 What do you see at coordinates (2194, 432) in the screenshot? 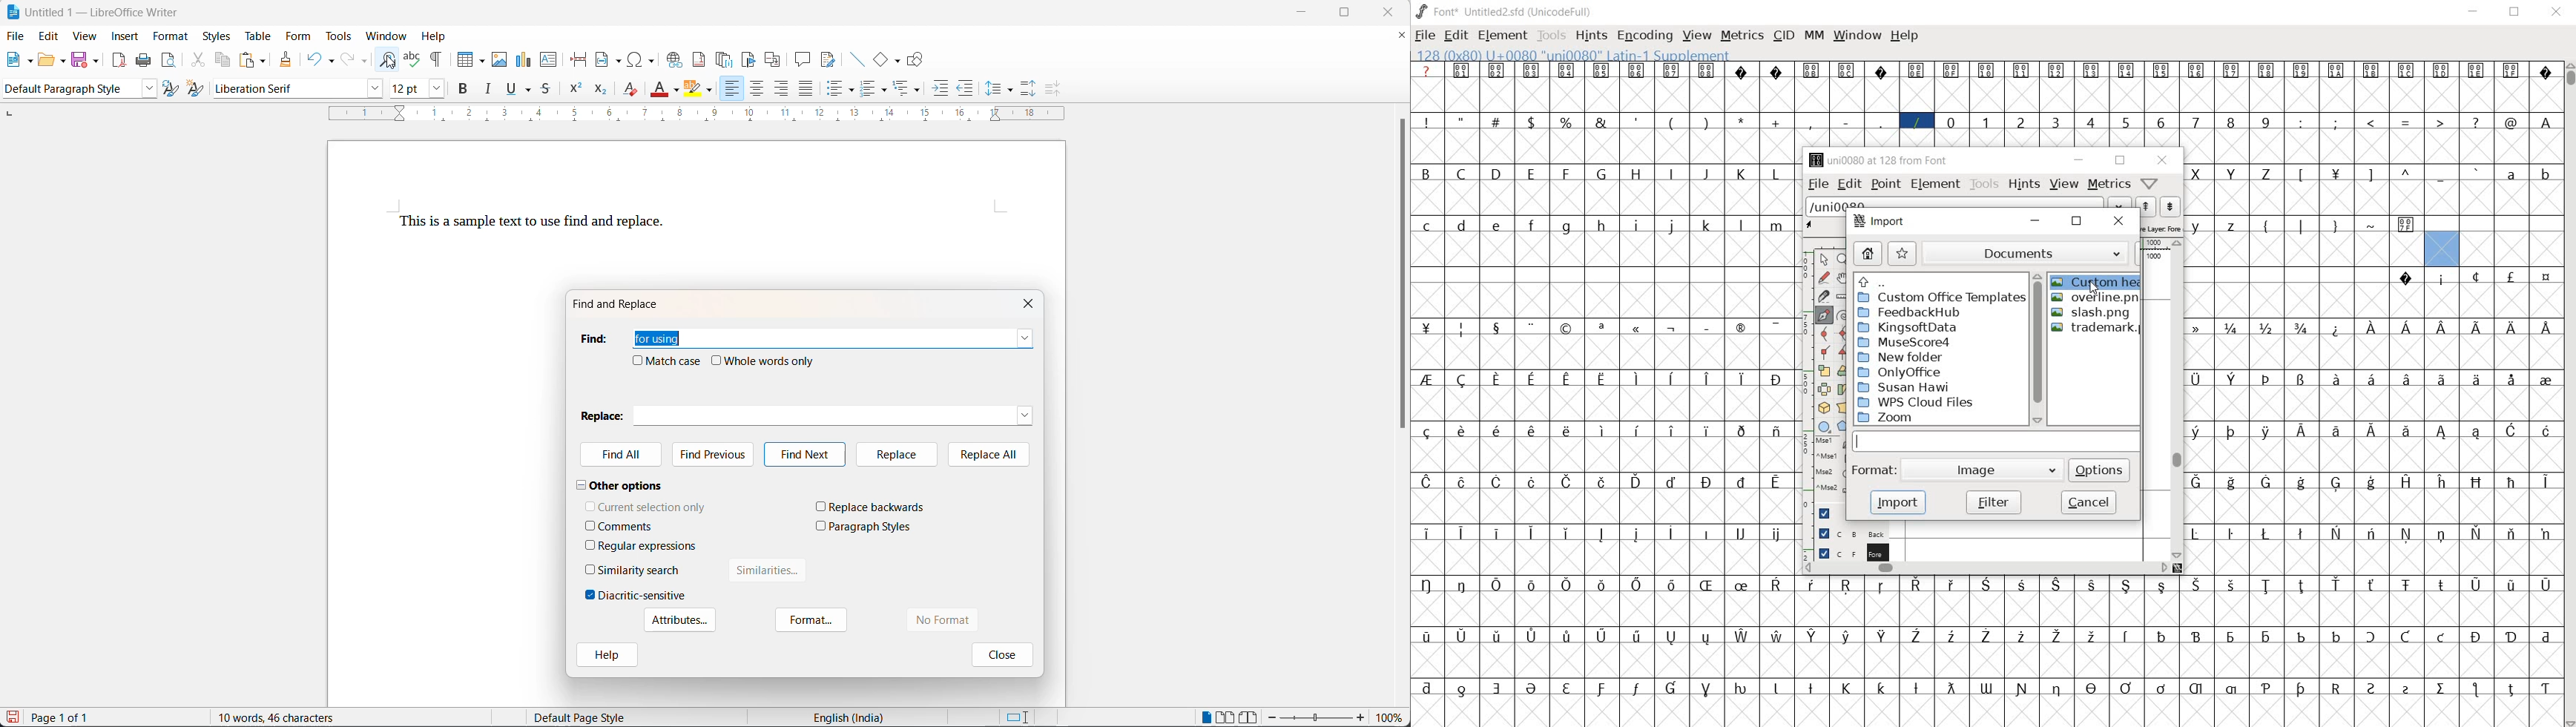
I see `glyph` at bounding box center [2194, 432].